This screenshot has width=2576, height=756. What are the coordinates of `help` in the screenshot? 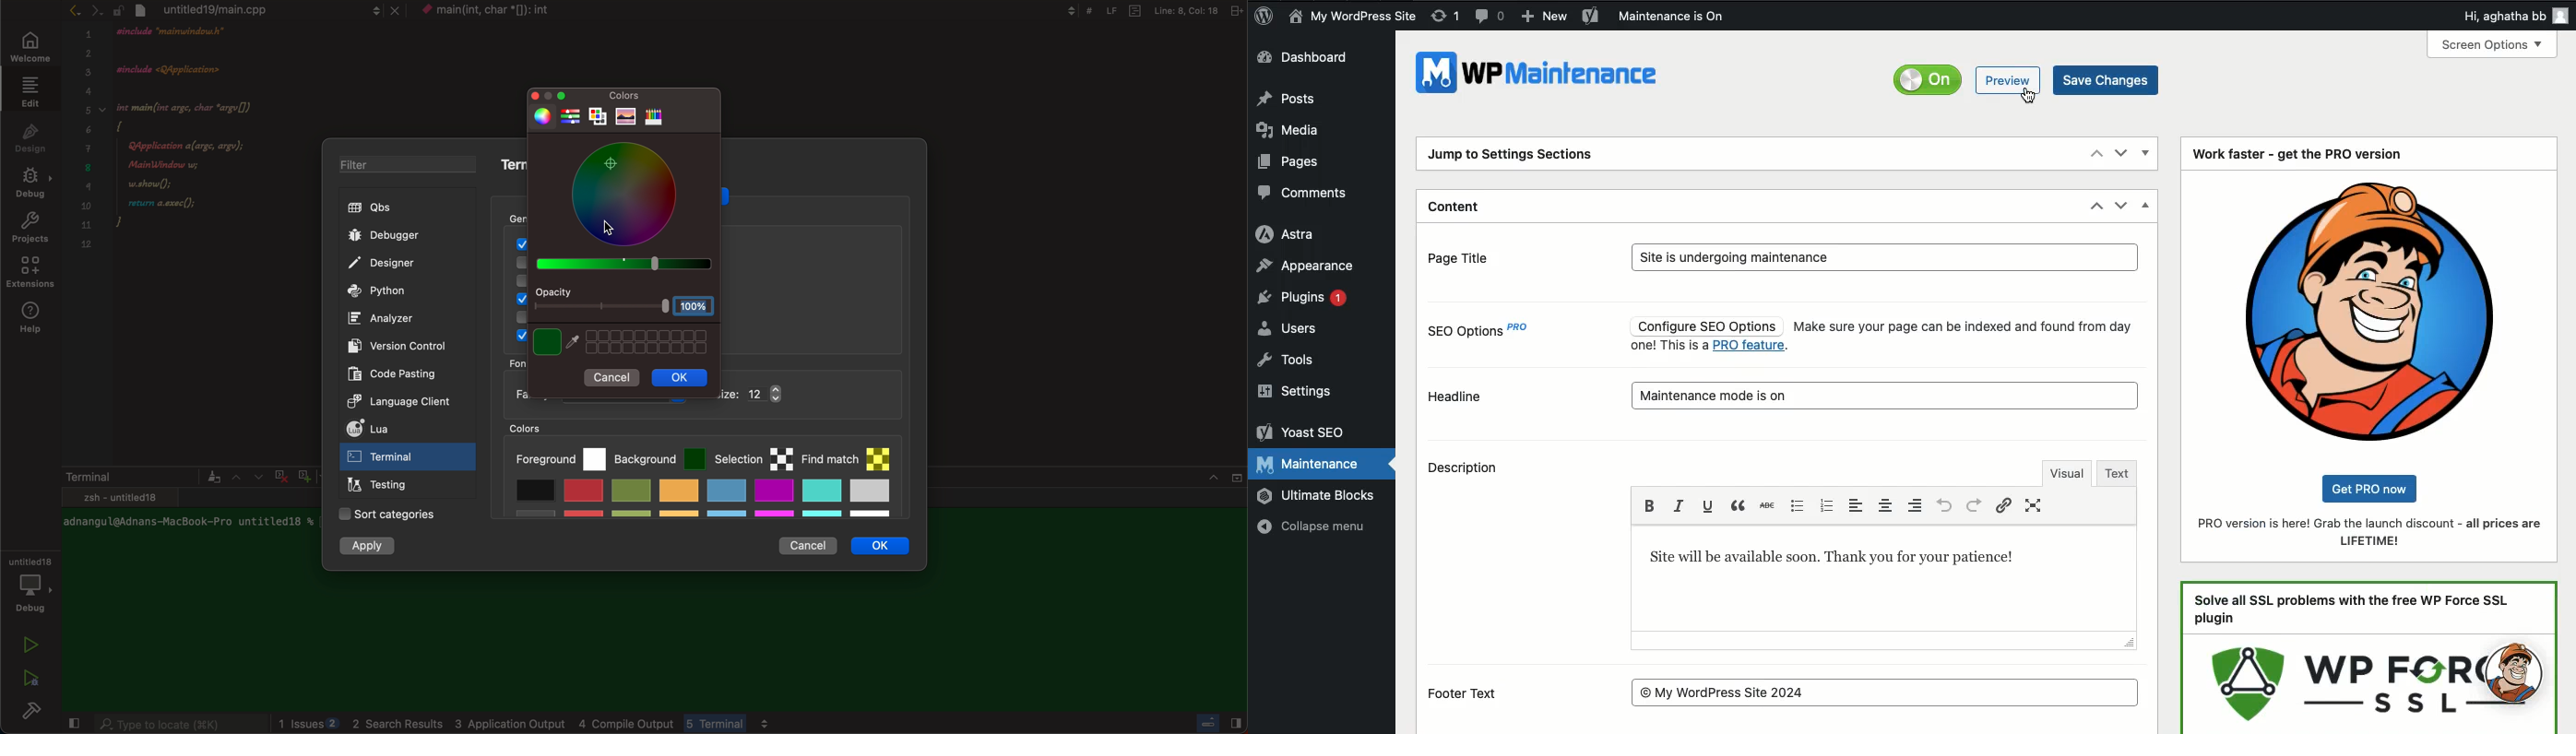 It's located at (34, 318).